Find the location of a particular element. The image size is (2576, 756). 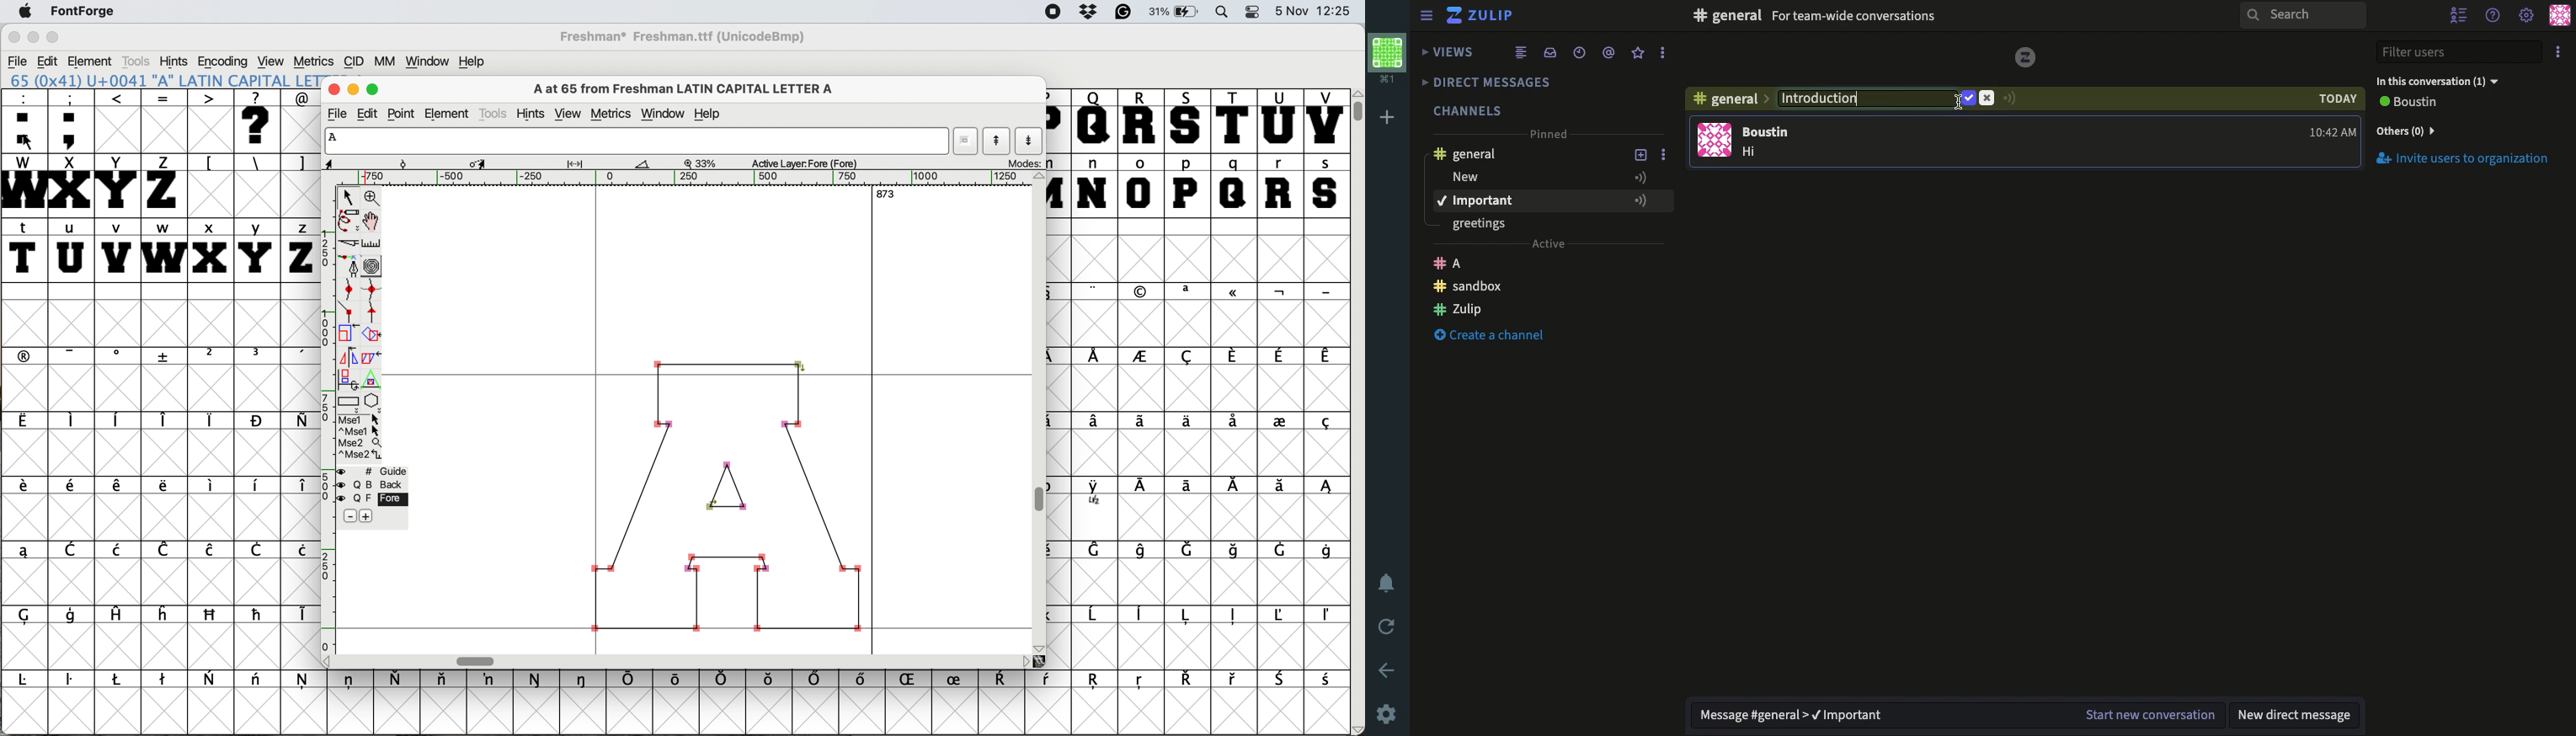

Zulip is located at coordinates (1518, 312).